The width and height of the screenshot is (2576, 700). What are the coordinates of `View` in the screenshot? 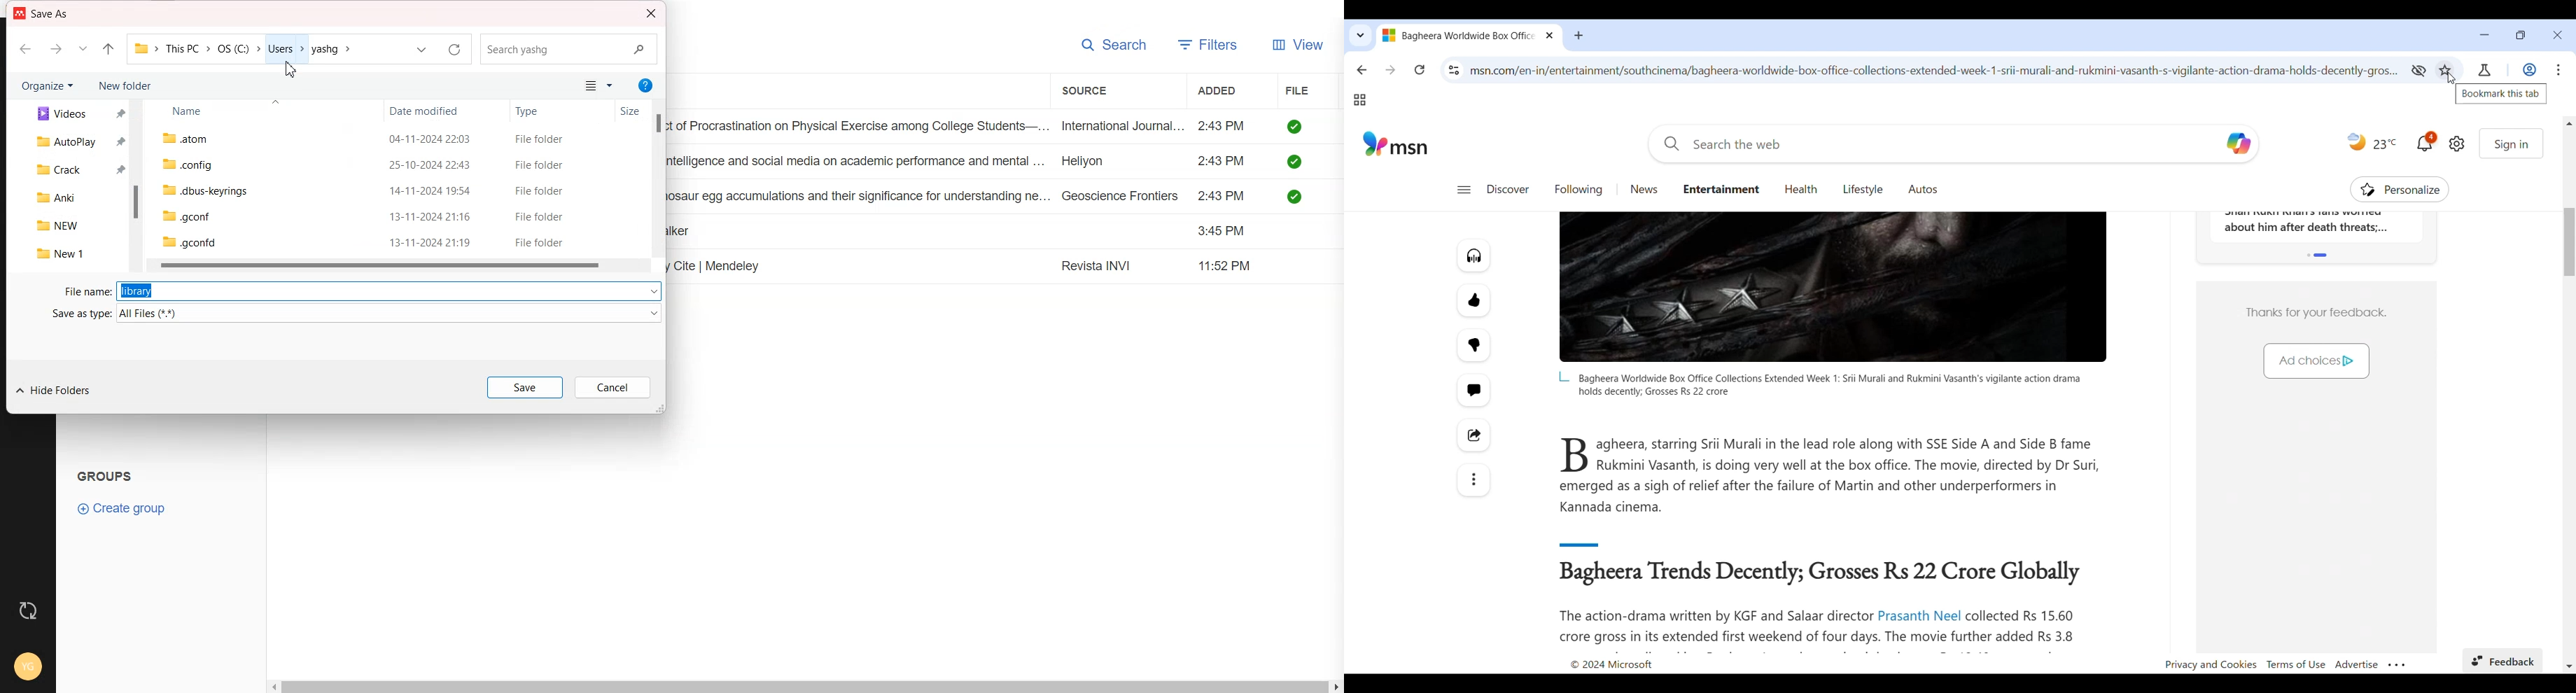 It's located at (1298, 46).